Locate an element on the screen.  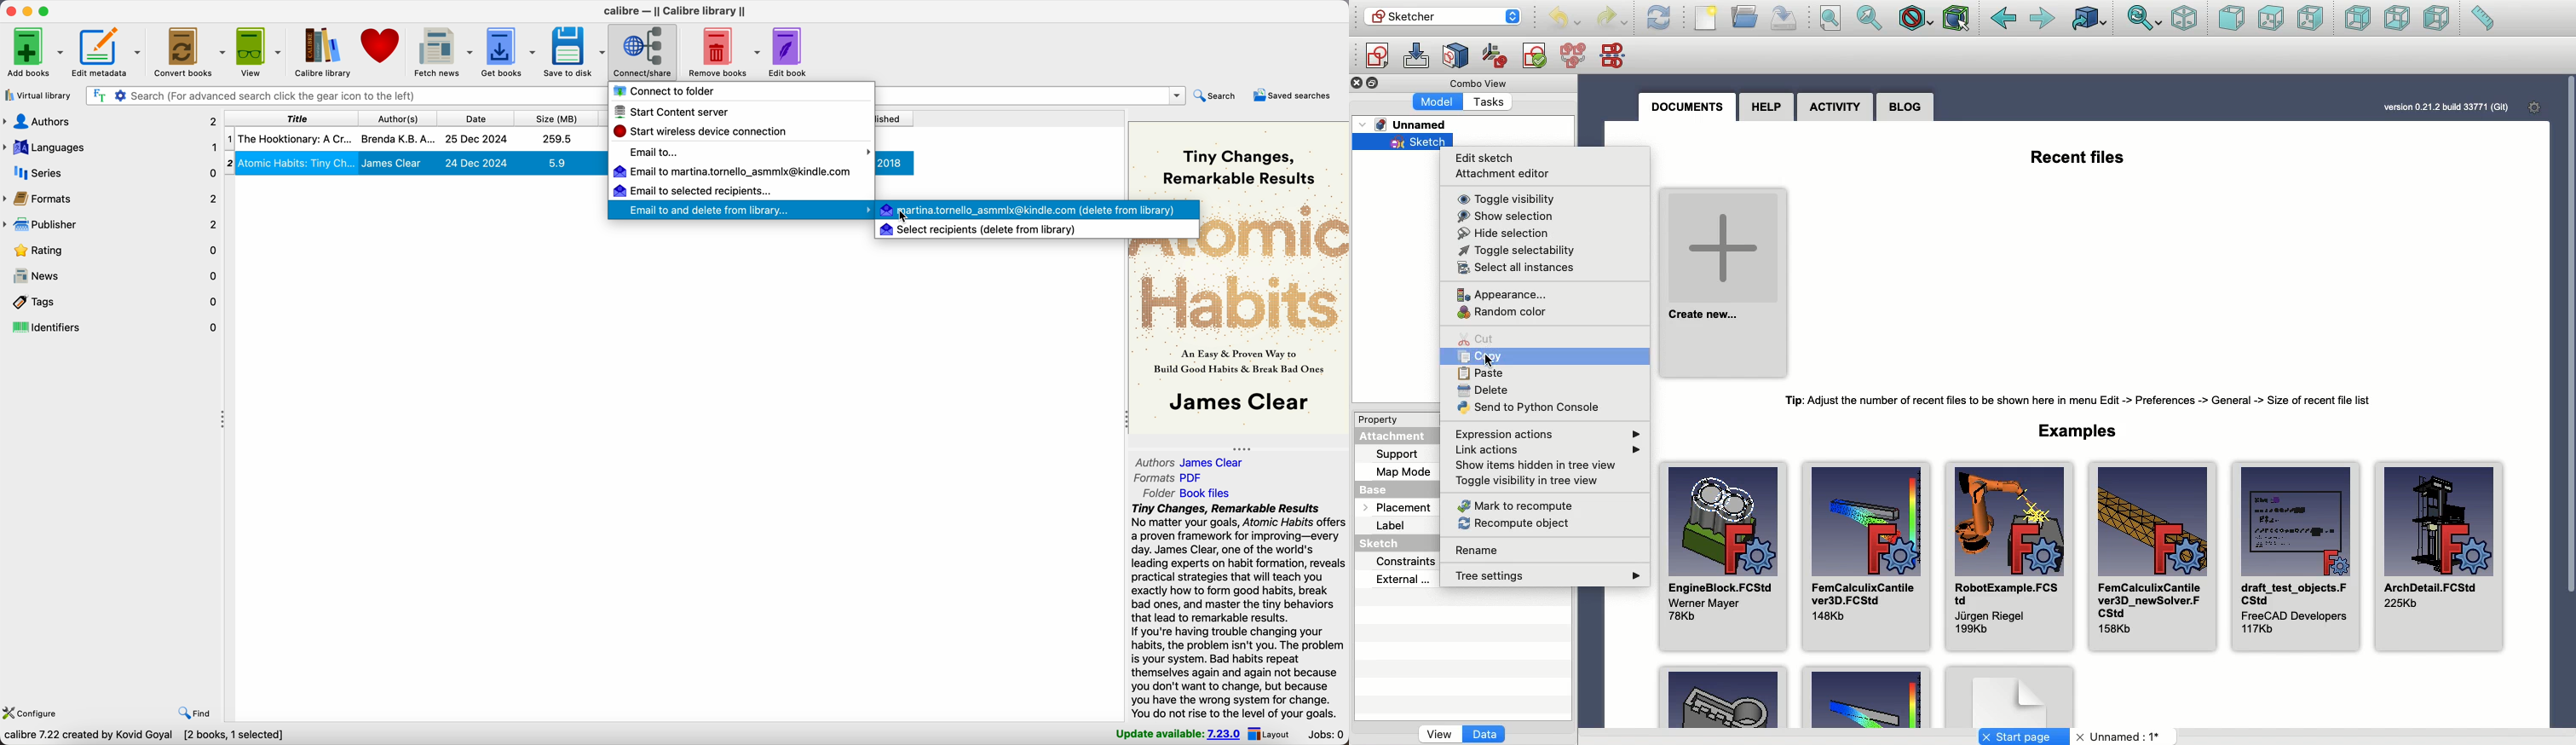
Placement is located at coordinates (1393, 506).